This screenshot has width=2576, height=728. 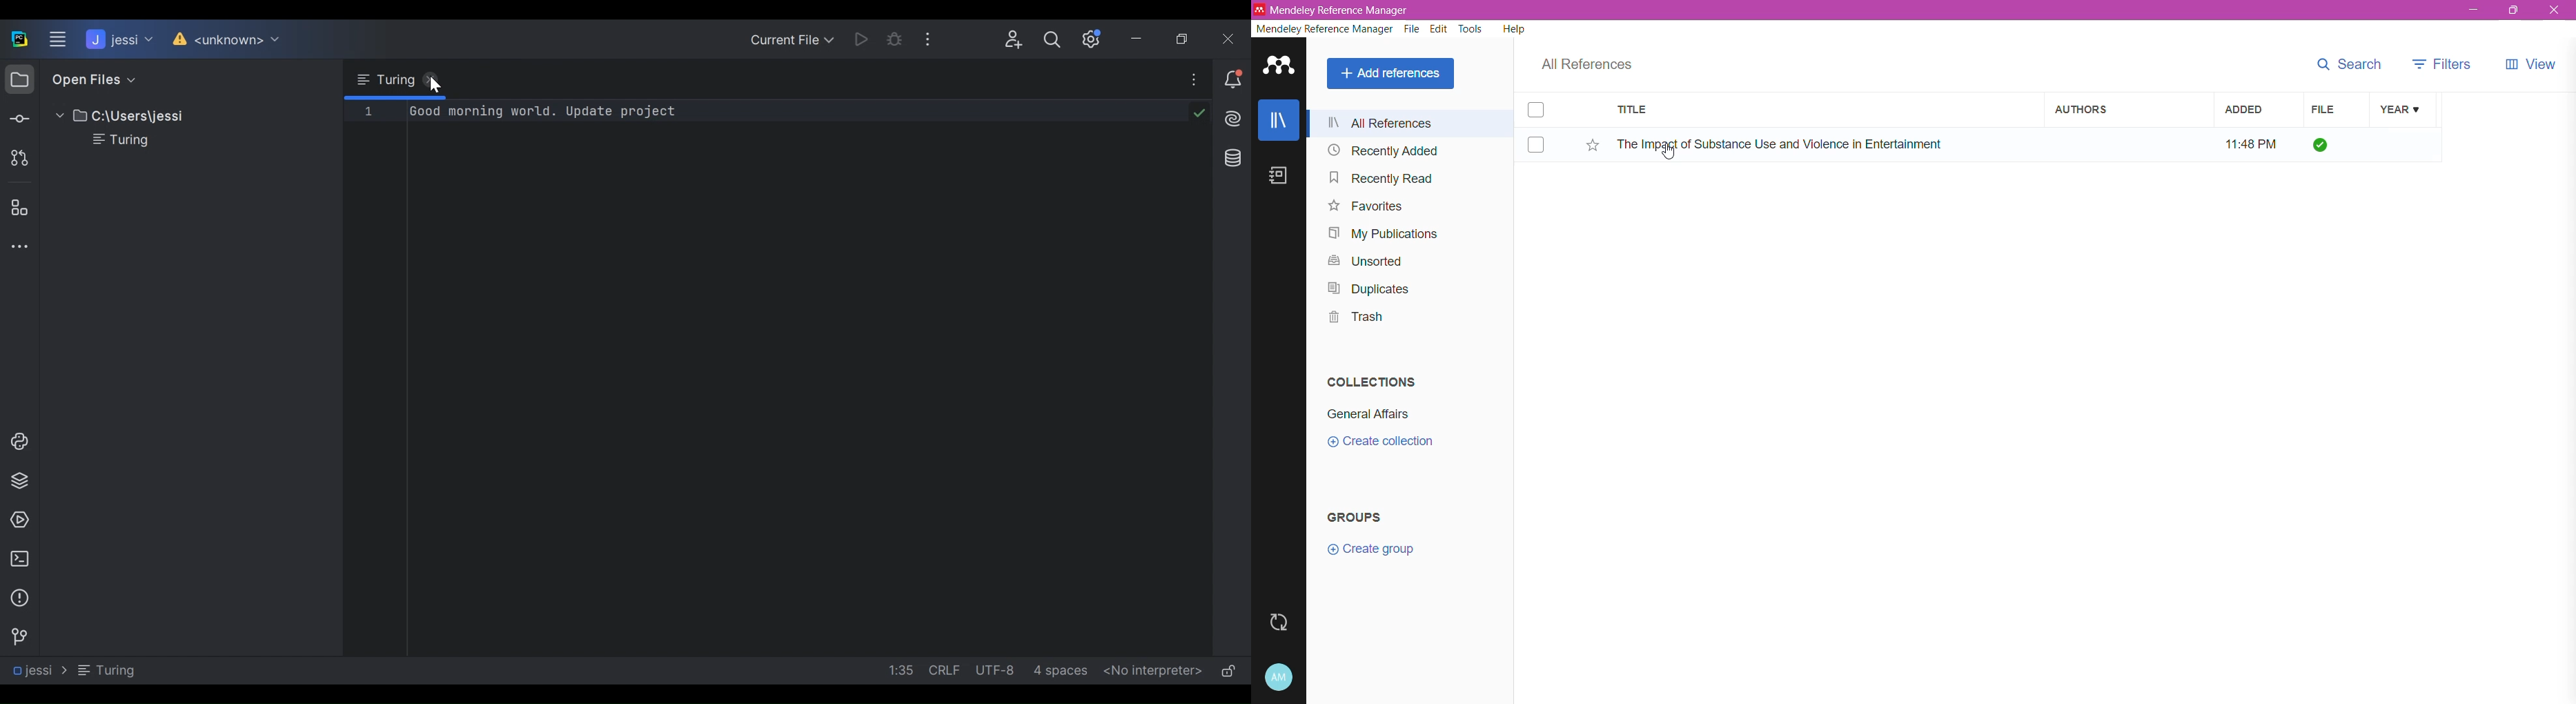 What do you see at coordinates (1822, 109) in the screenshot?
I see `Title` at bounding box center [1822, 109].